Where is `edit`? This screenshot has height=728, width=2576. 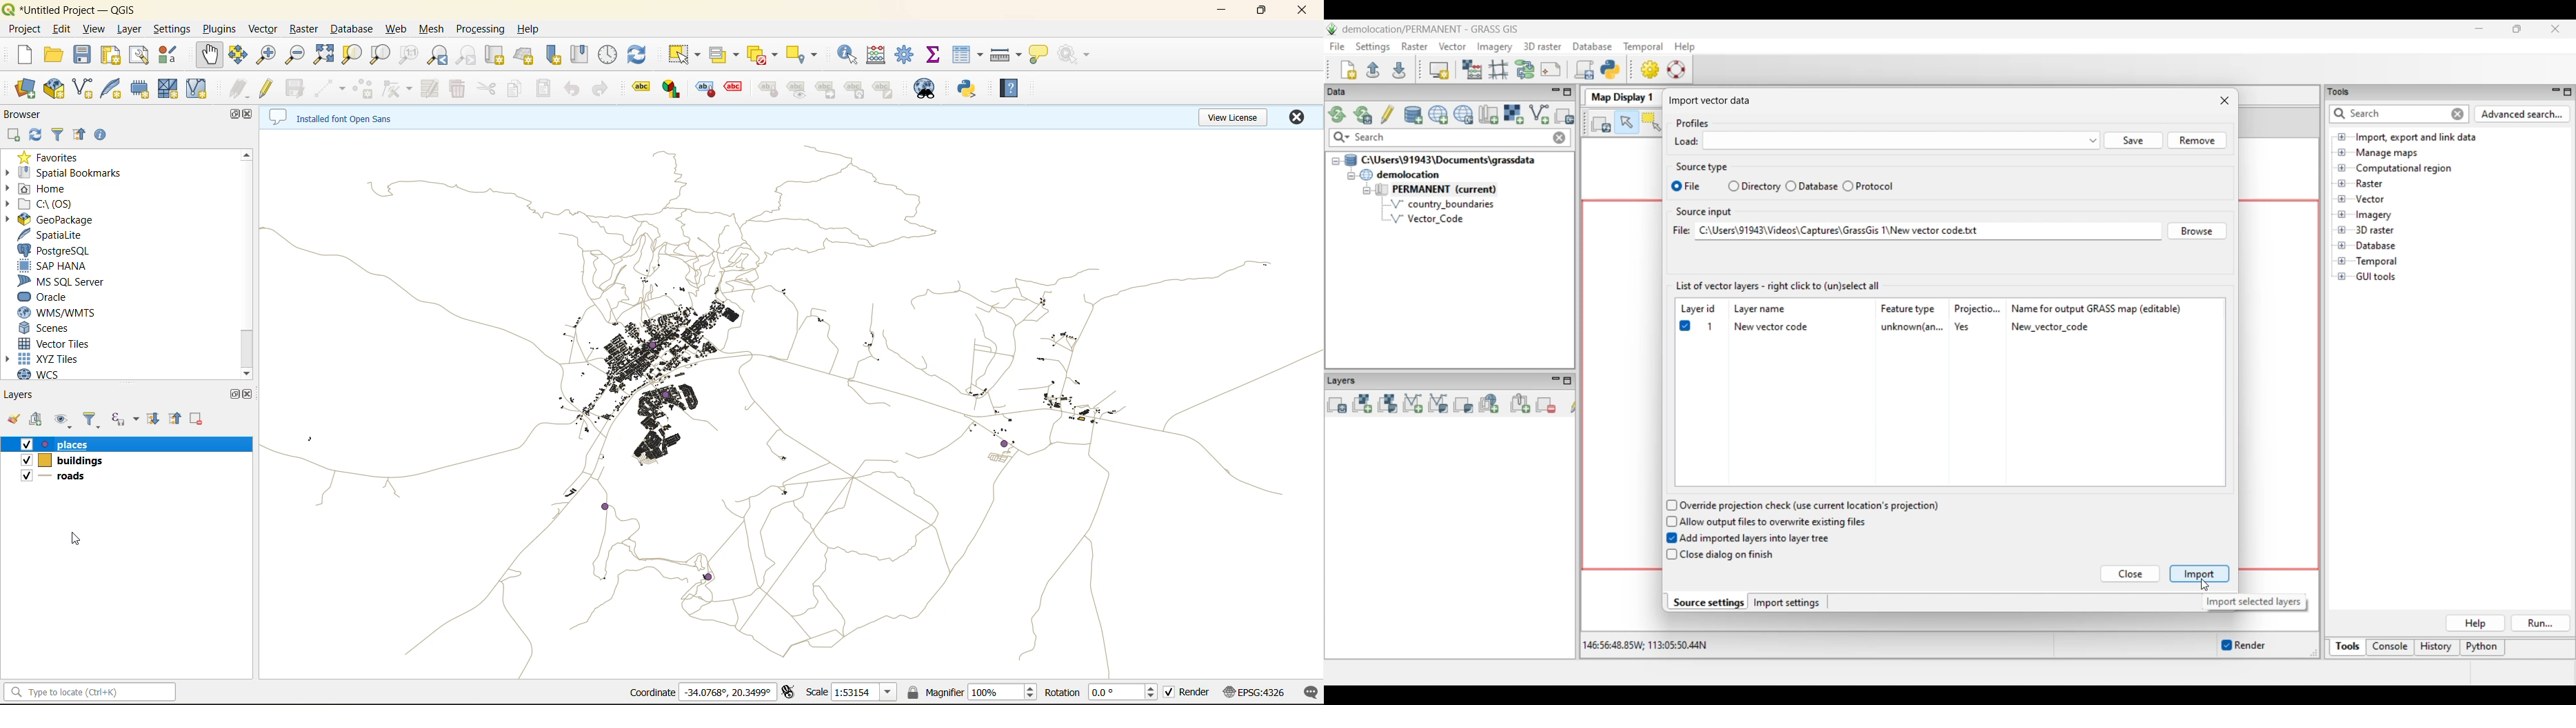 edit is located at coordinates (62, 31).